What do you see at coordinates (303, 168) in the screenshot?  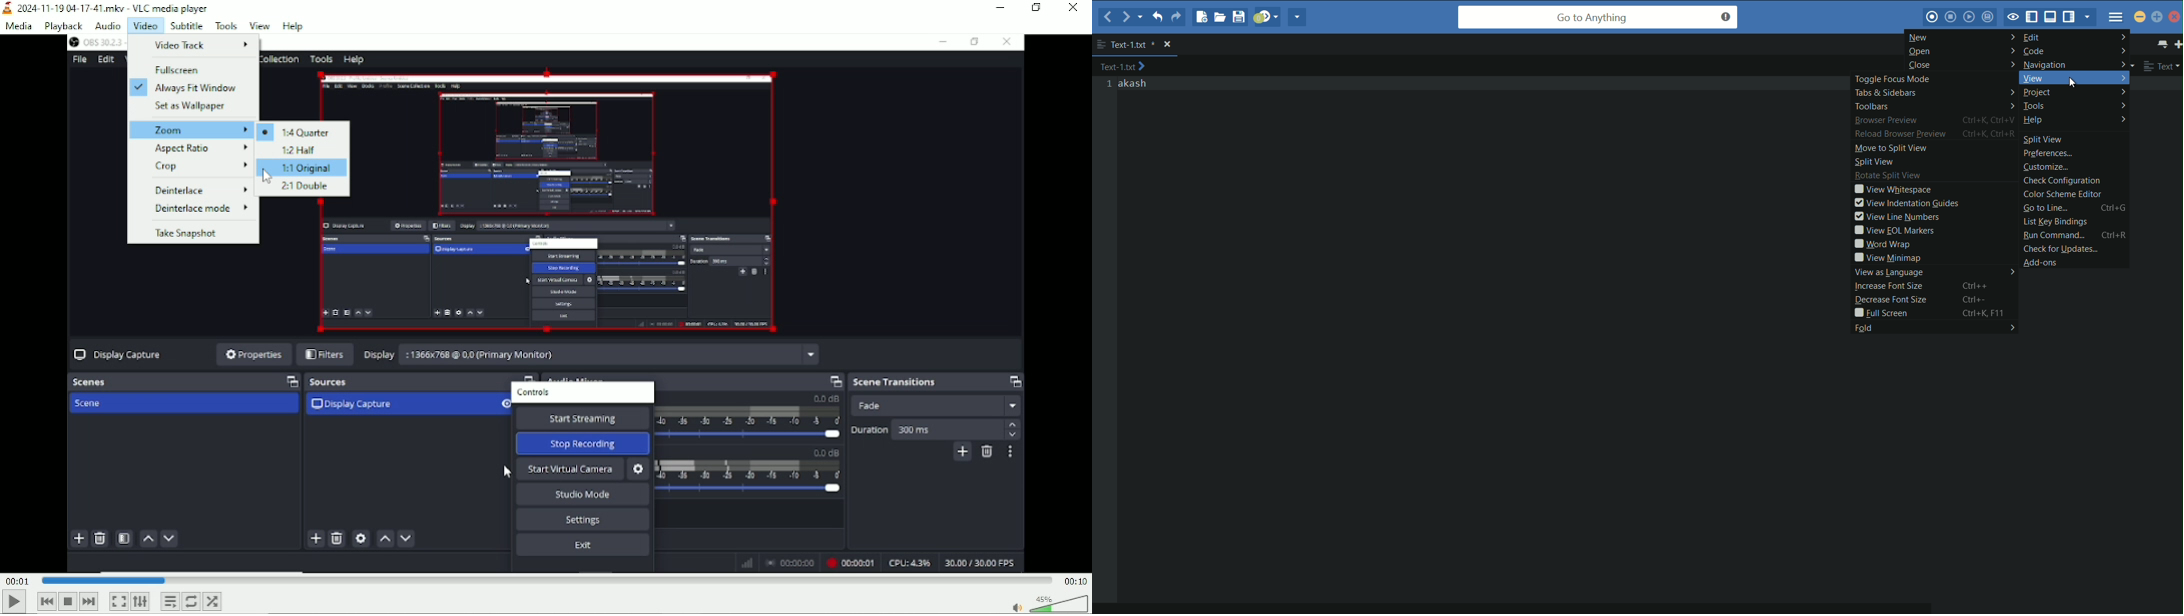 I see `original` at bounding box center [303, 168].